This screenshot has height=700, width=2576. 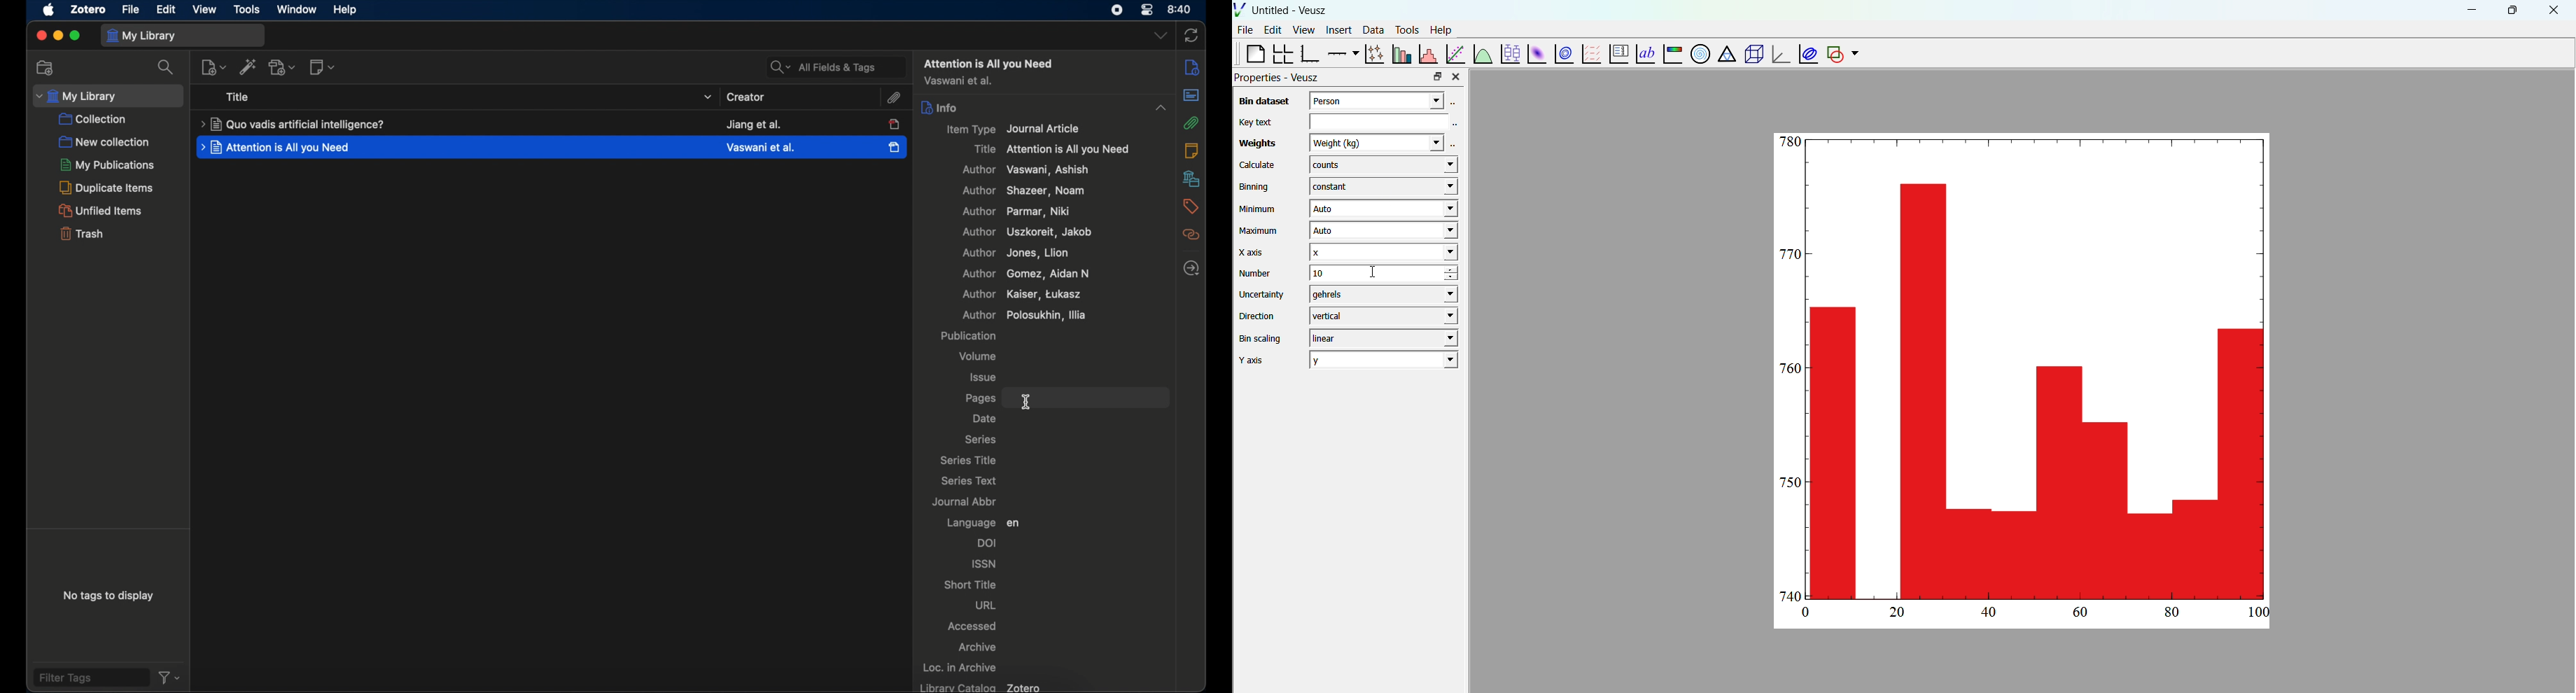 What do you see at coordinates (896, 146) in the screenshot?
I see `item selected` at bounding box center [896, 146].